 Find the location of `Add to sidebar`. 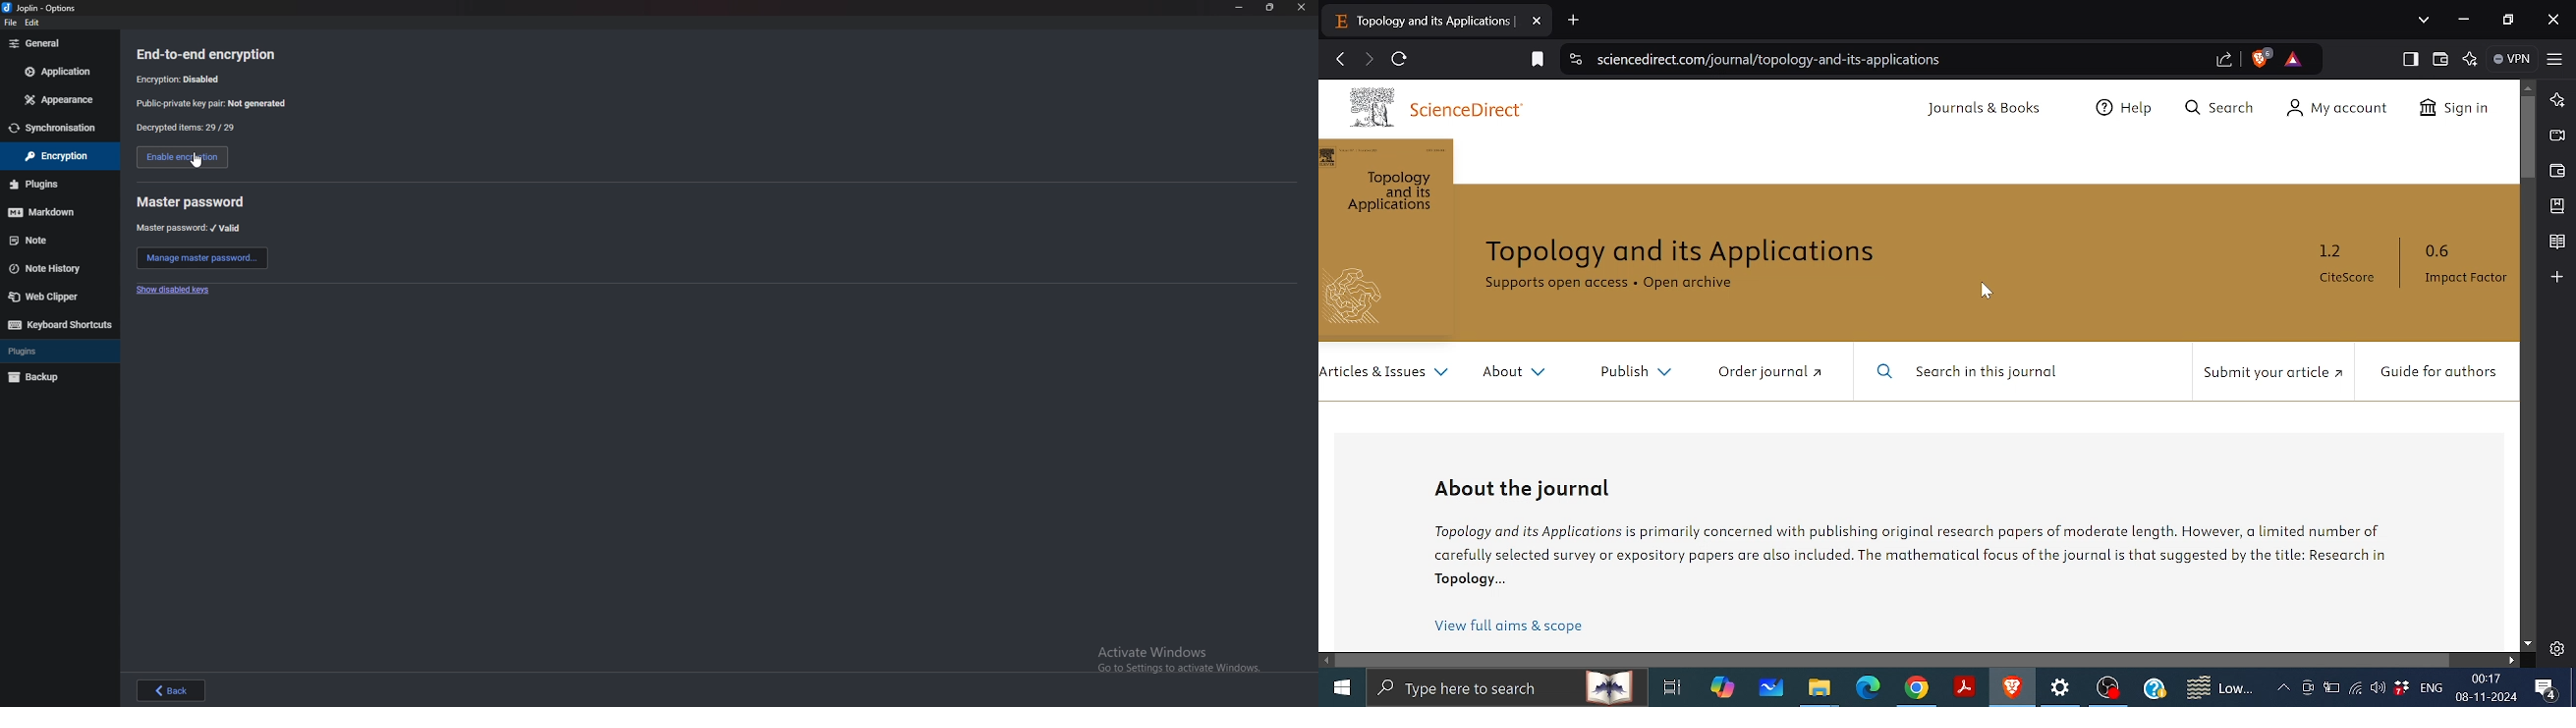

Add to sidebar is located at coordinates (2558, 278).